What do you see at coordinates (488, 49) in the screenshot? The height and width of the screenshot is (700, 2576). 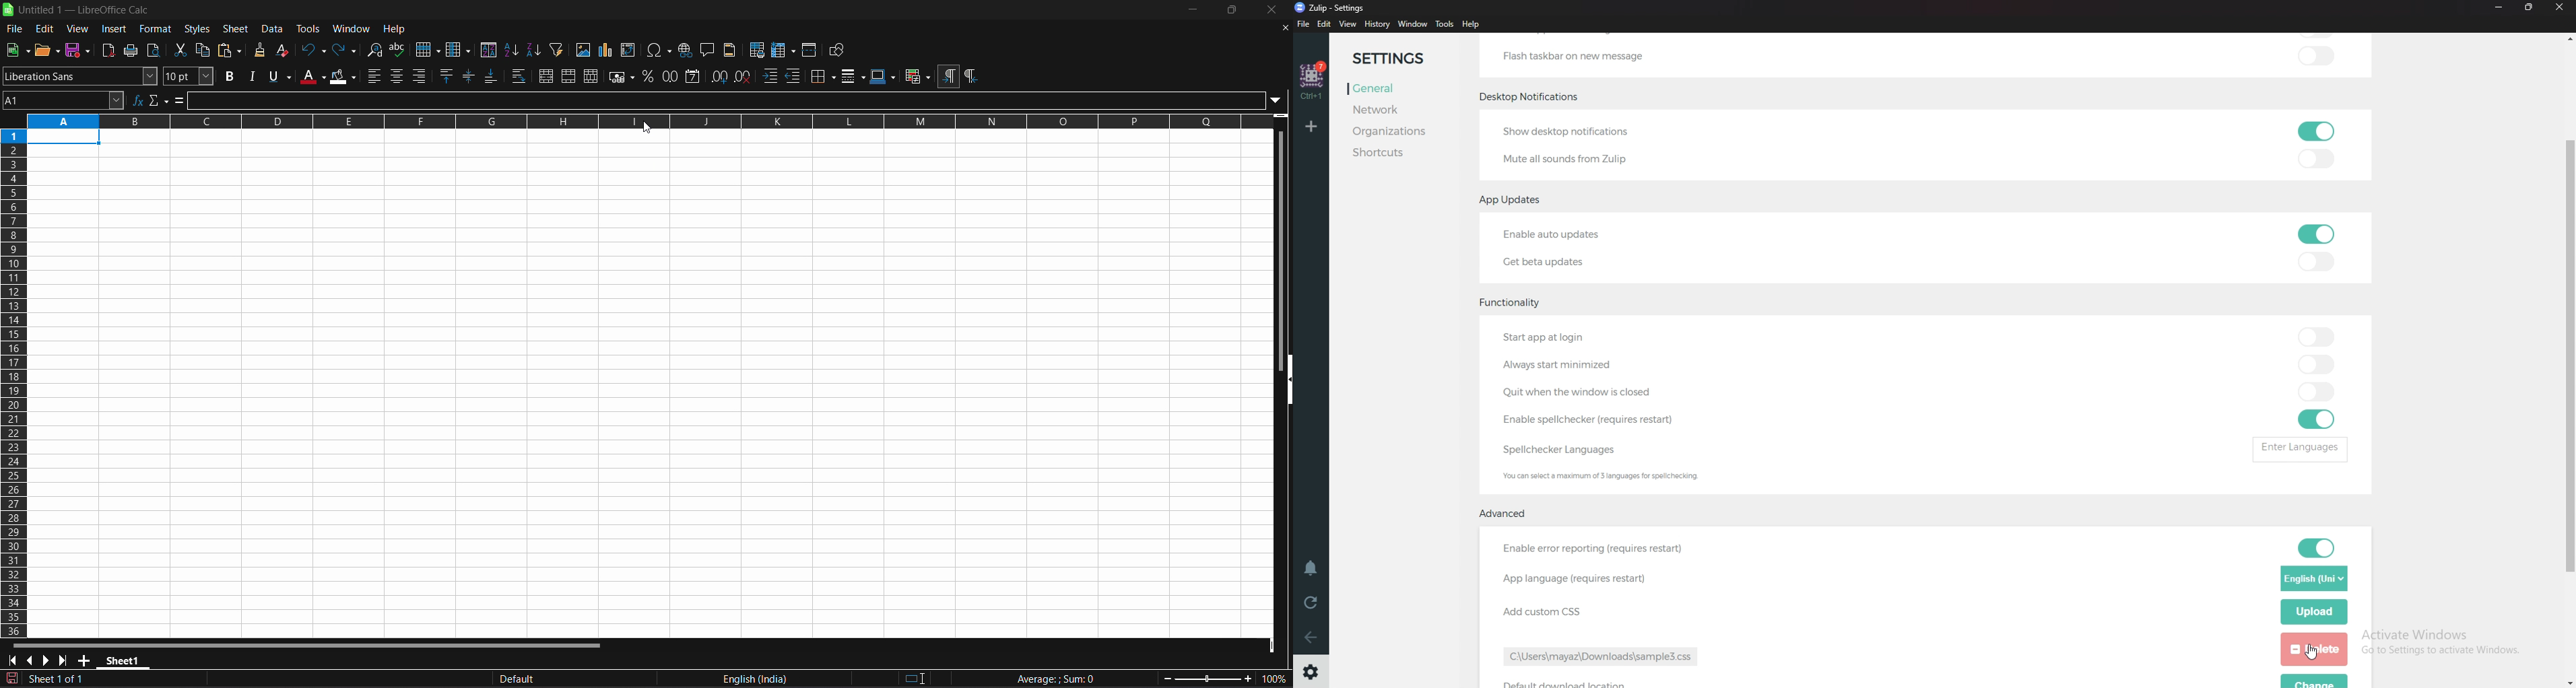 I see `sort` at bounding box center [488, 49].